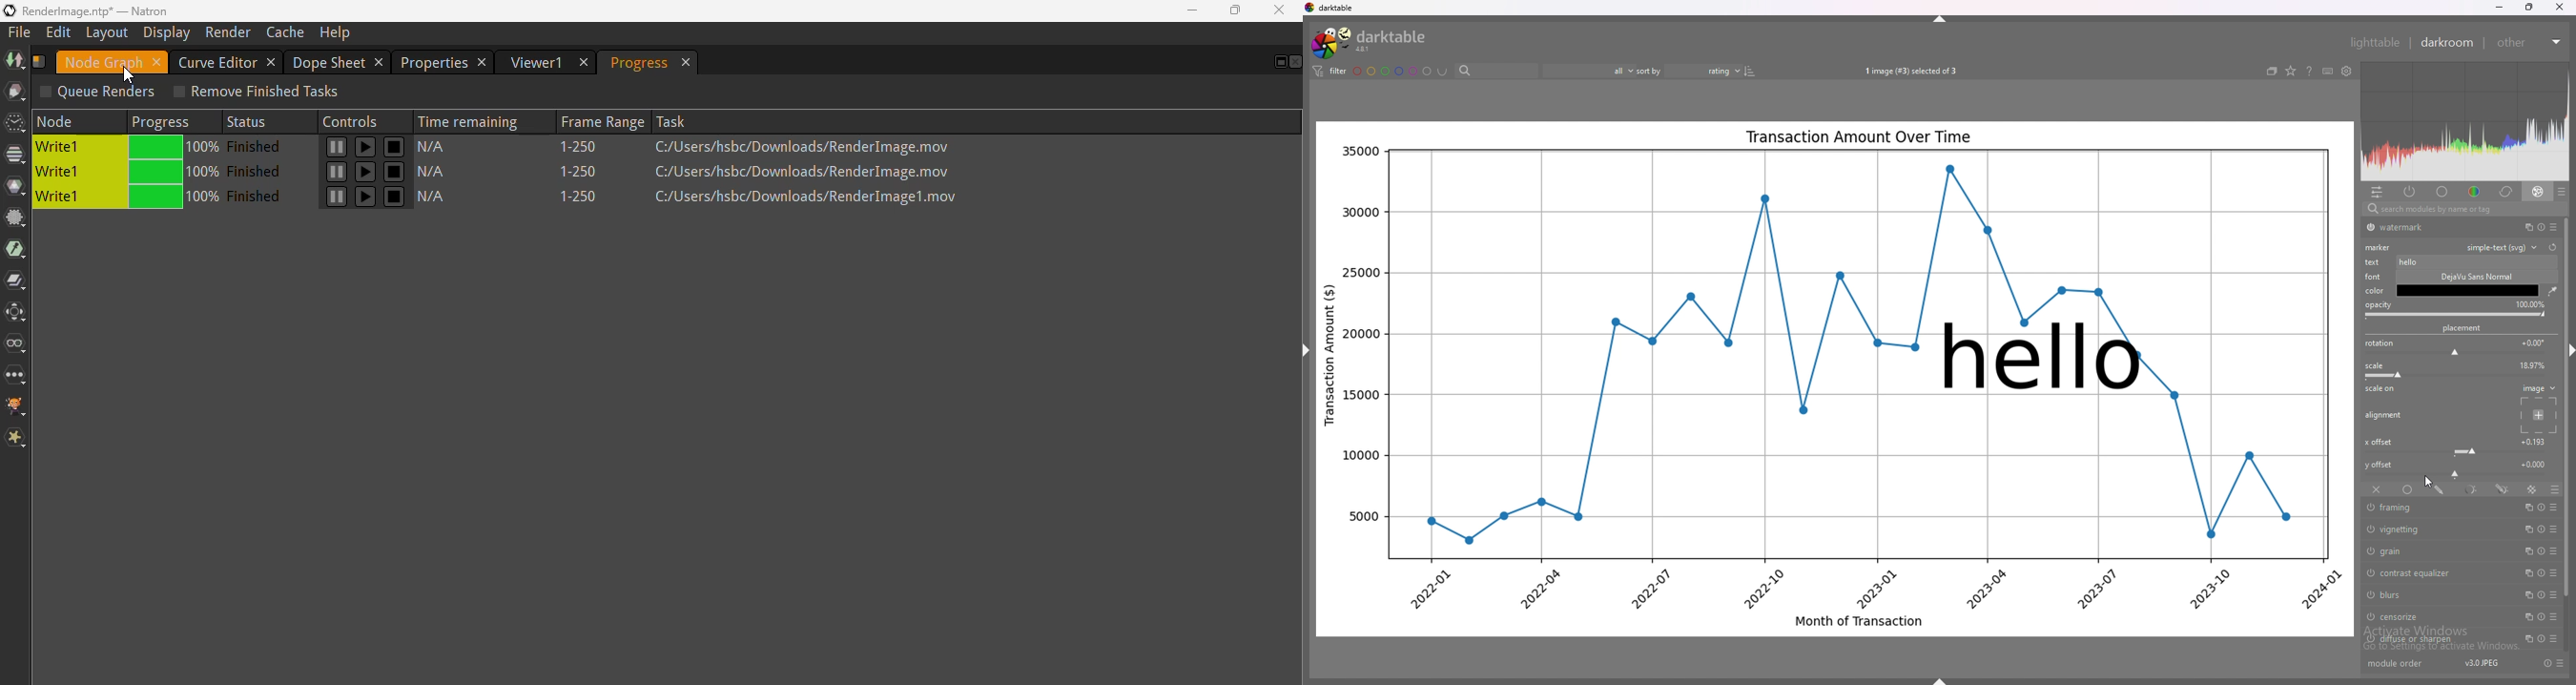  What do you see at coordinates (2456, 315) in the screenshot?
I see `opacity bar` at bounding box center [2456, 315].